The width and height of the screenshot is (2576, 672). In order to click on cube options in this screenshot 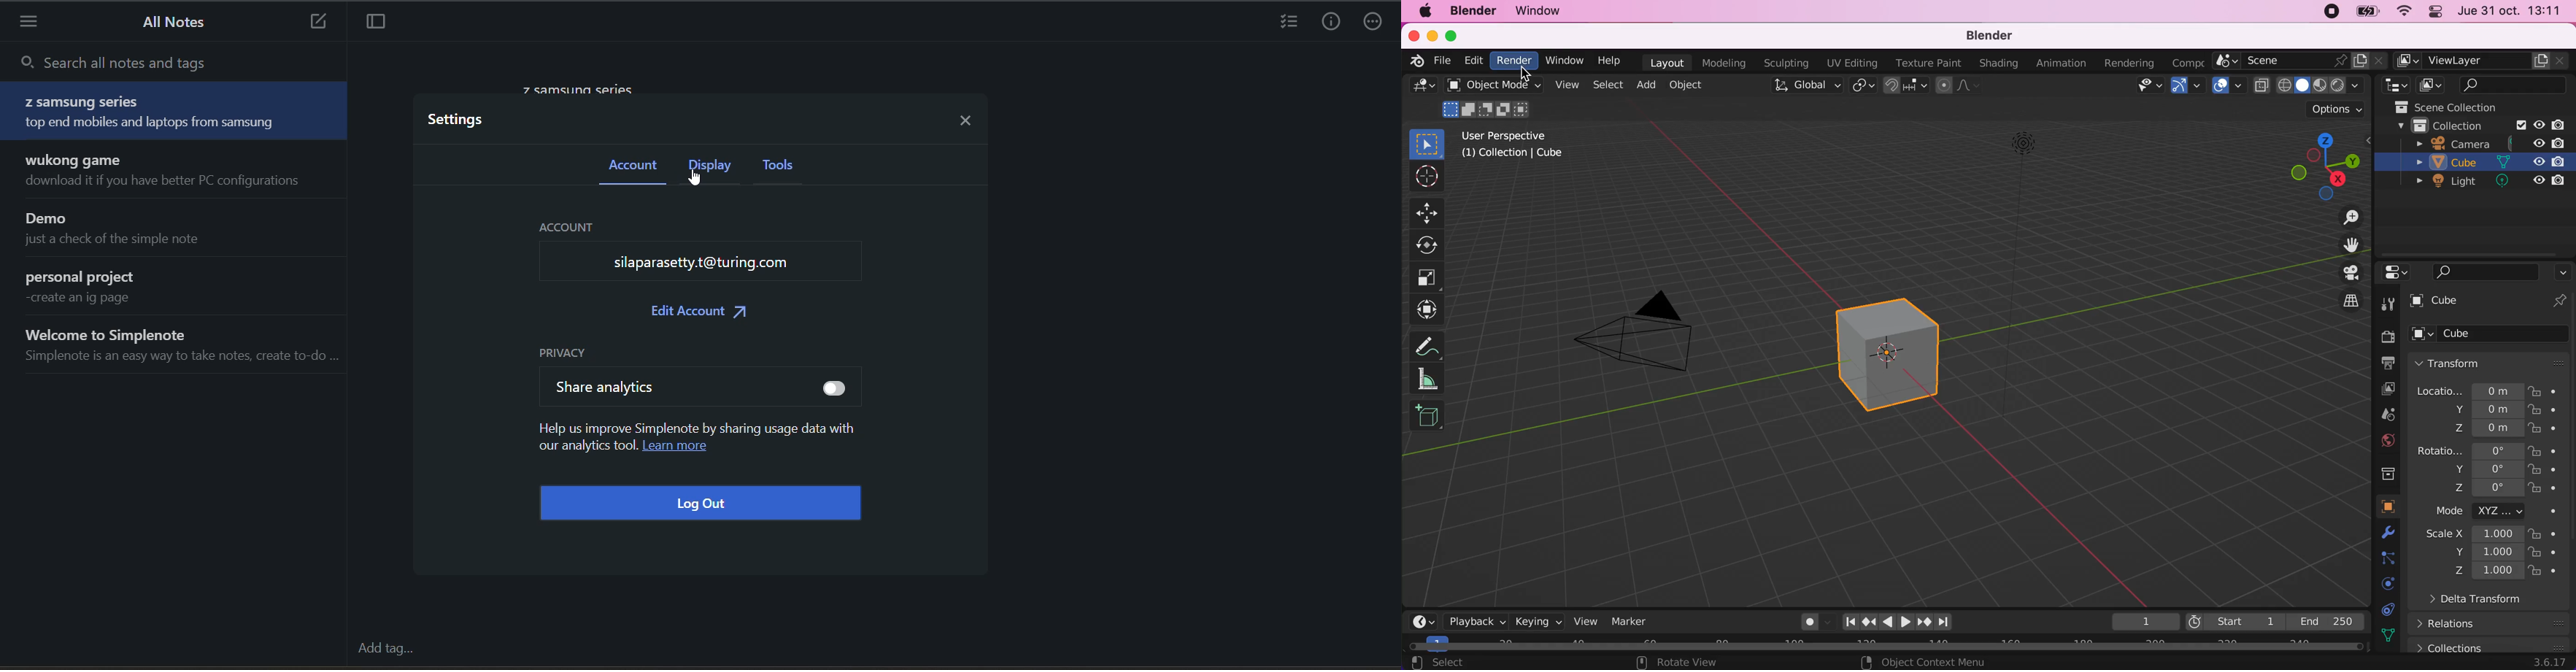, I will do `click(2494, 334)`.